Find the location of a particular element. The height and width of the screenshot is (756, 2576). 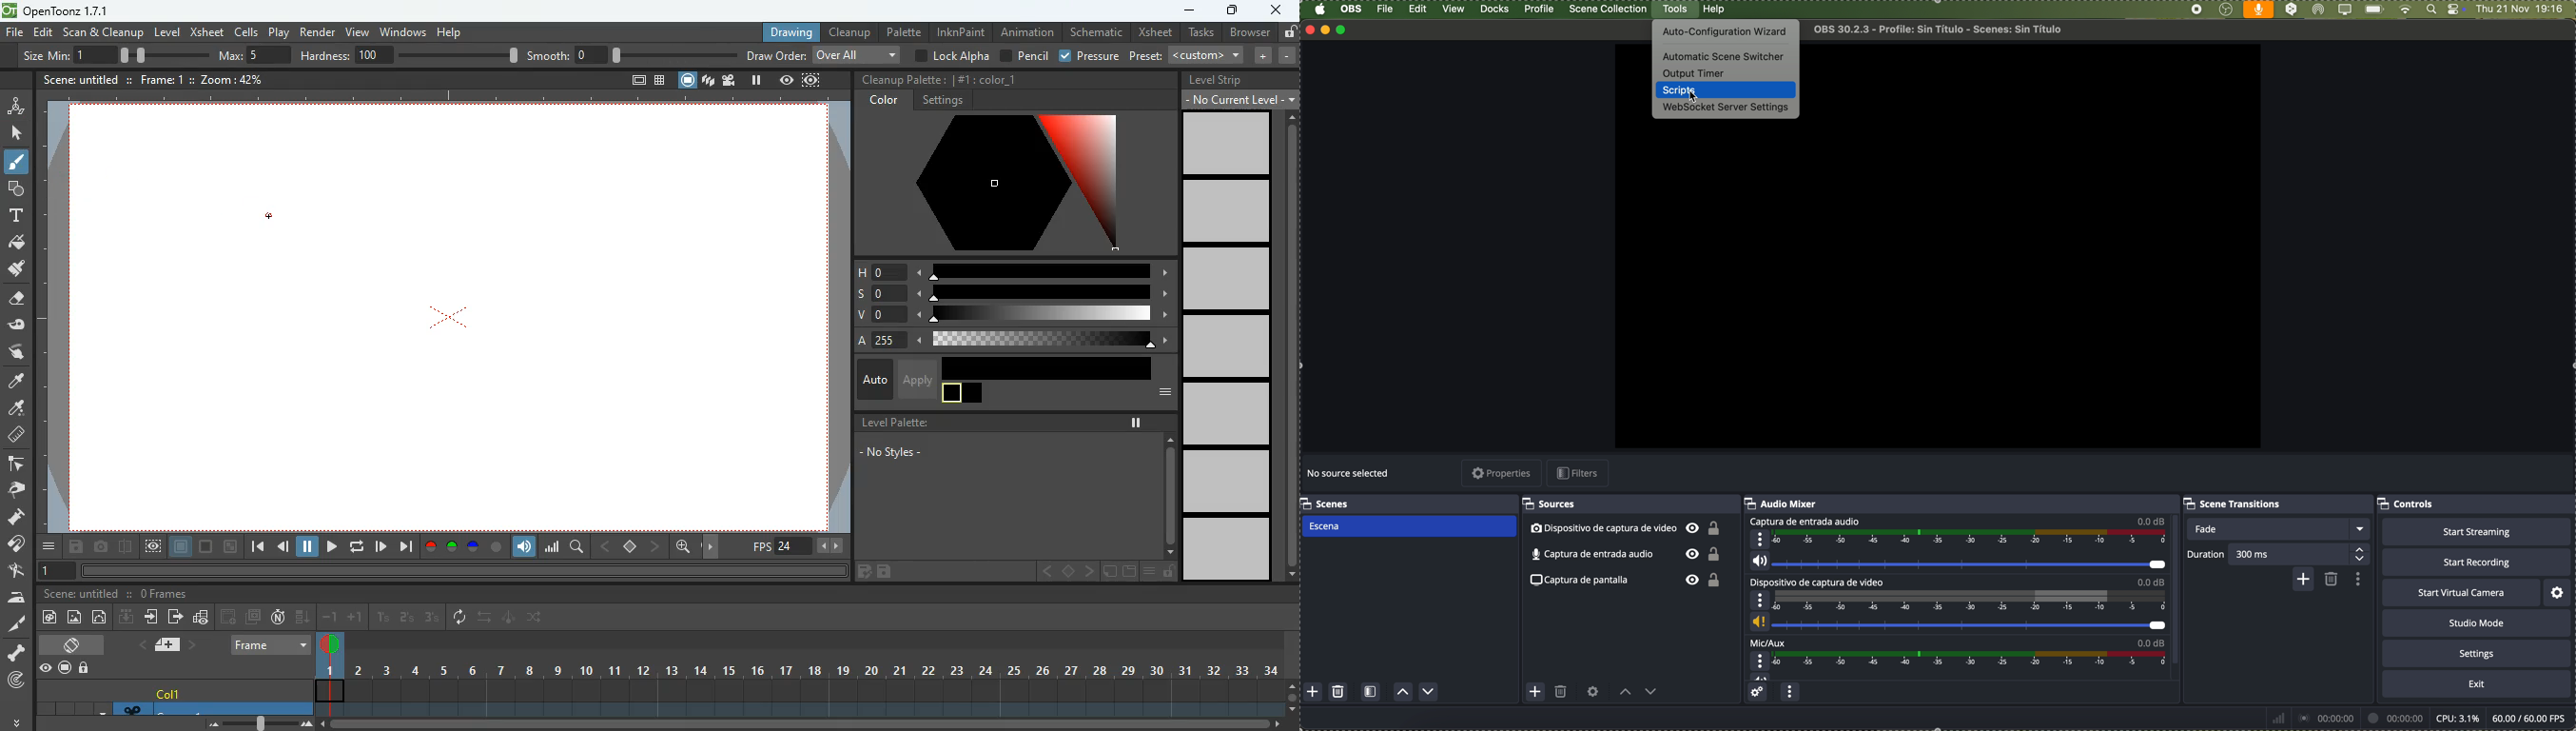

paint is located at coordinates (48, 619).